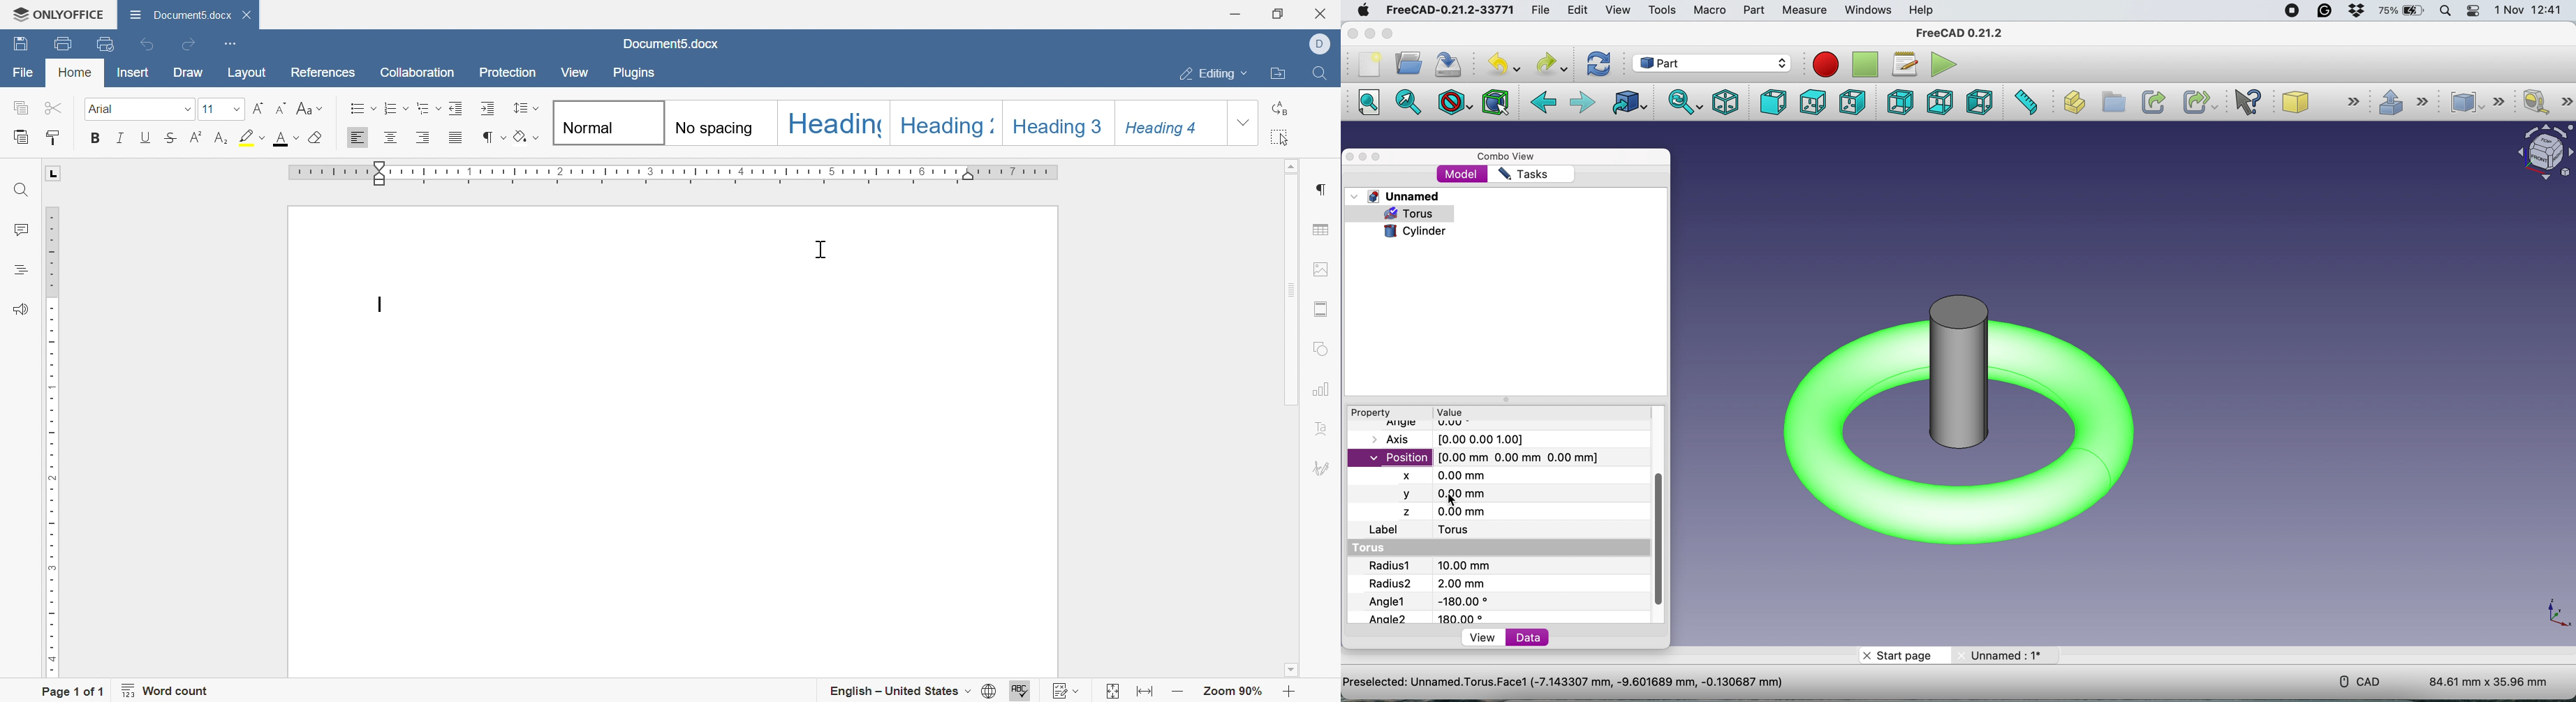 This screenshot has width=2576, height=728. Describe the element at coordinates (106, 44) in the screenshot. I see `quick print` at that location.